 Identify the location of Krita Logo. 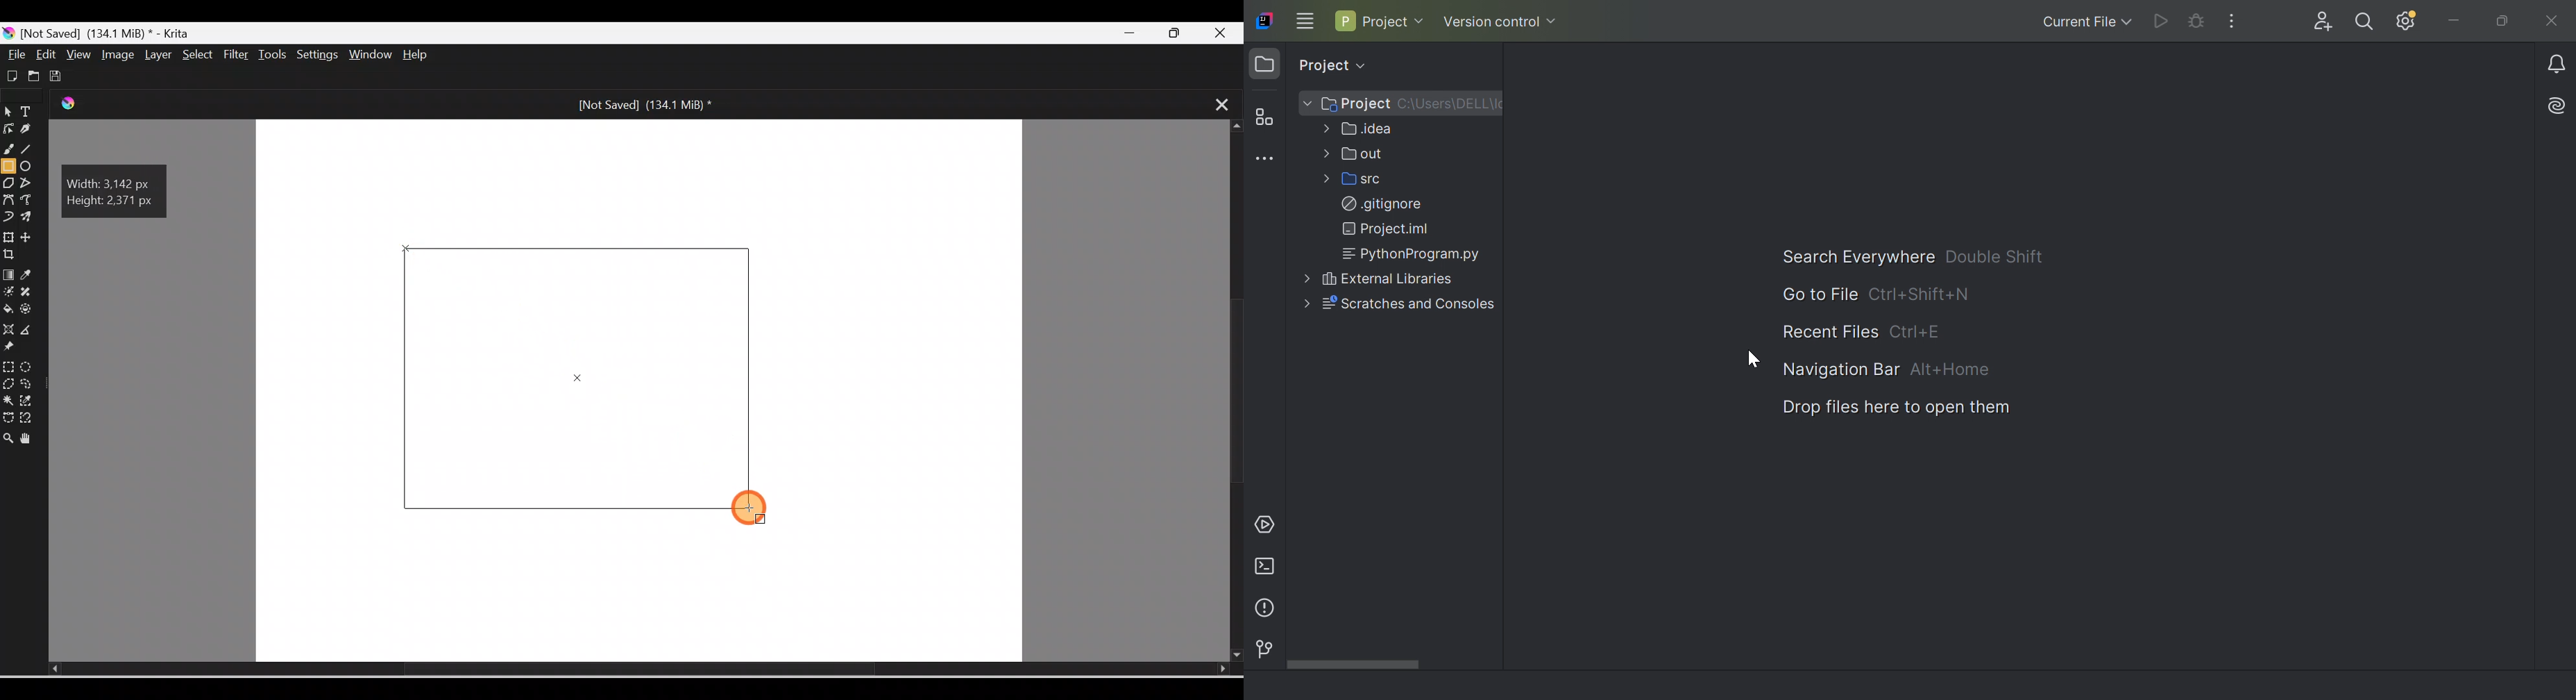
(78, 108).